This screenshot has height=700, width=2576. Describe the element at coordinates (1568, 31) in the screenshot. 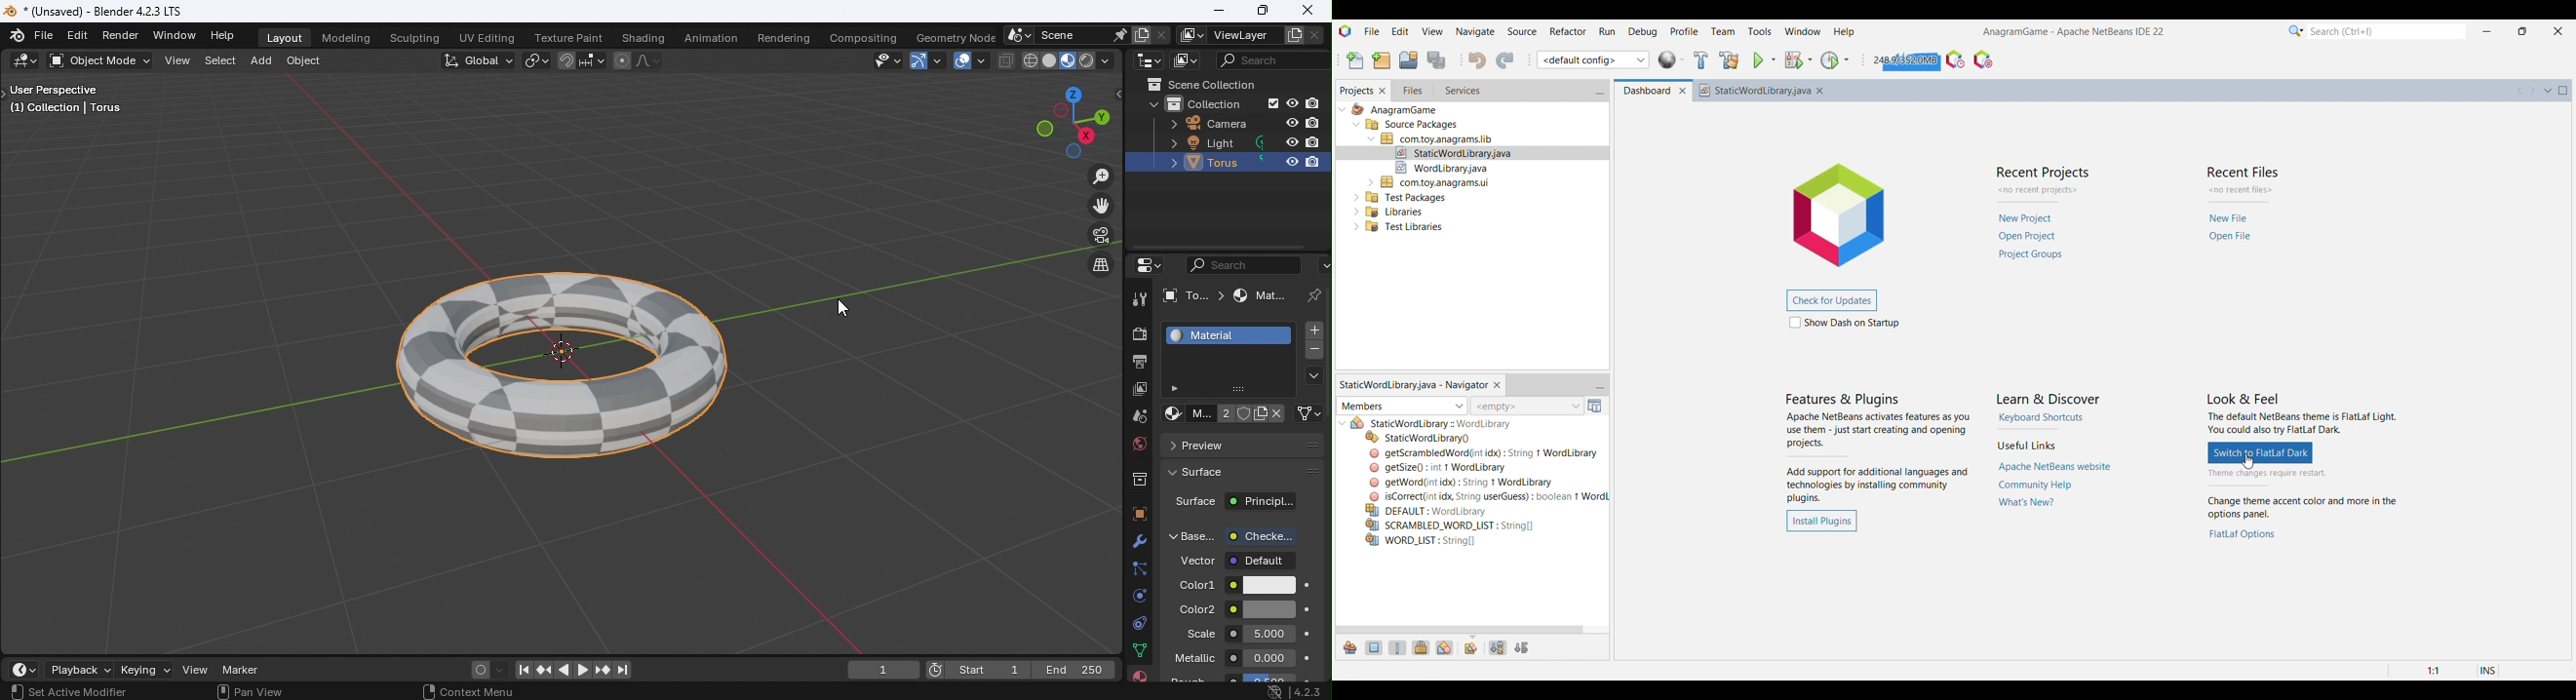

I see `Refactor menu` at that location.